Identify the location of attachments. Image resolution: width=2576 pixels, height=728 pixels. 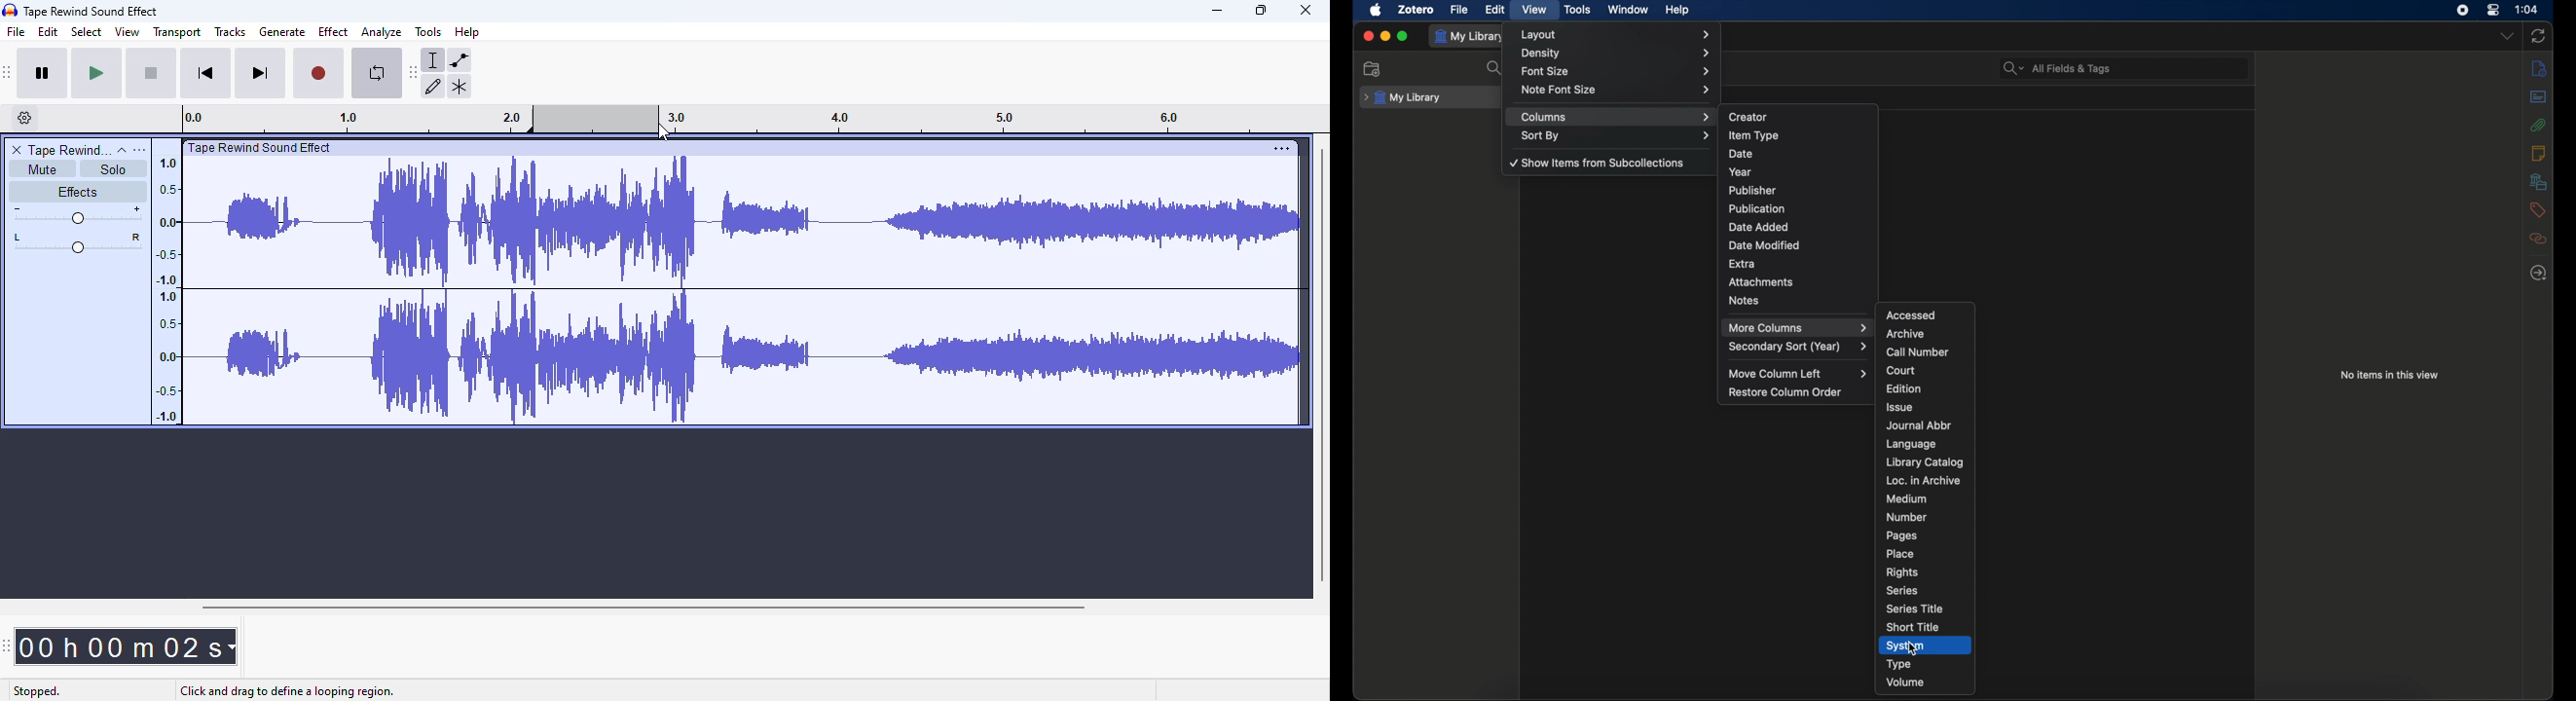
(1761, 282).